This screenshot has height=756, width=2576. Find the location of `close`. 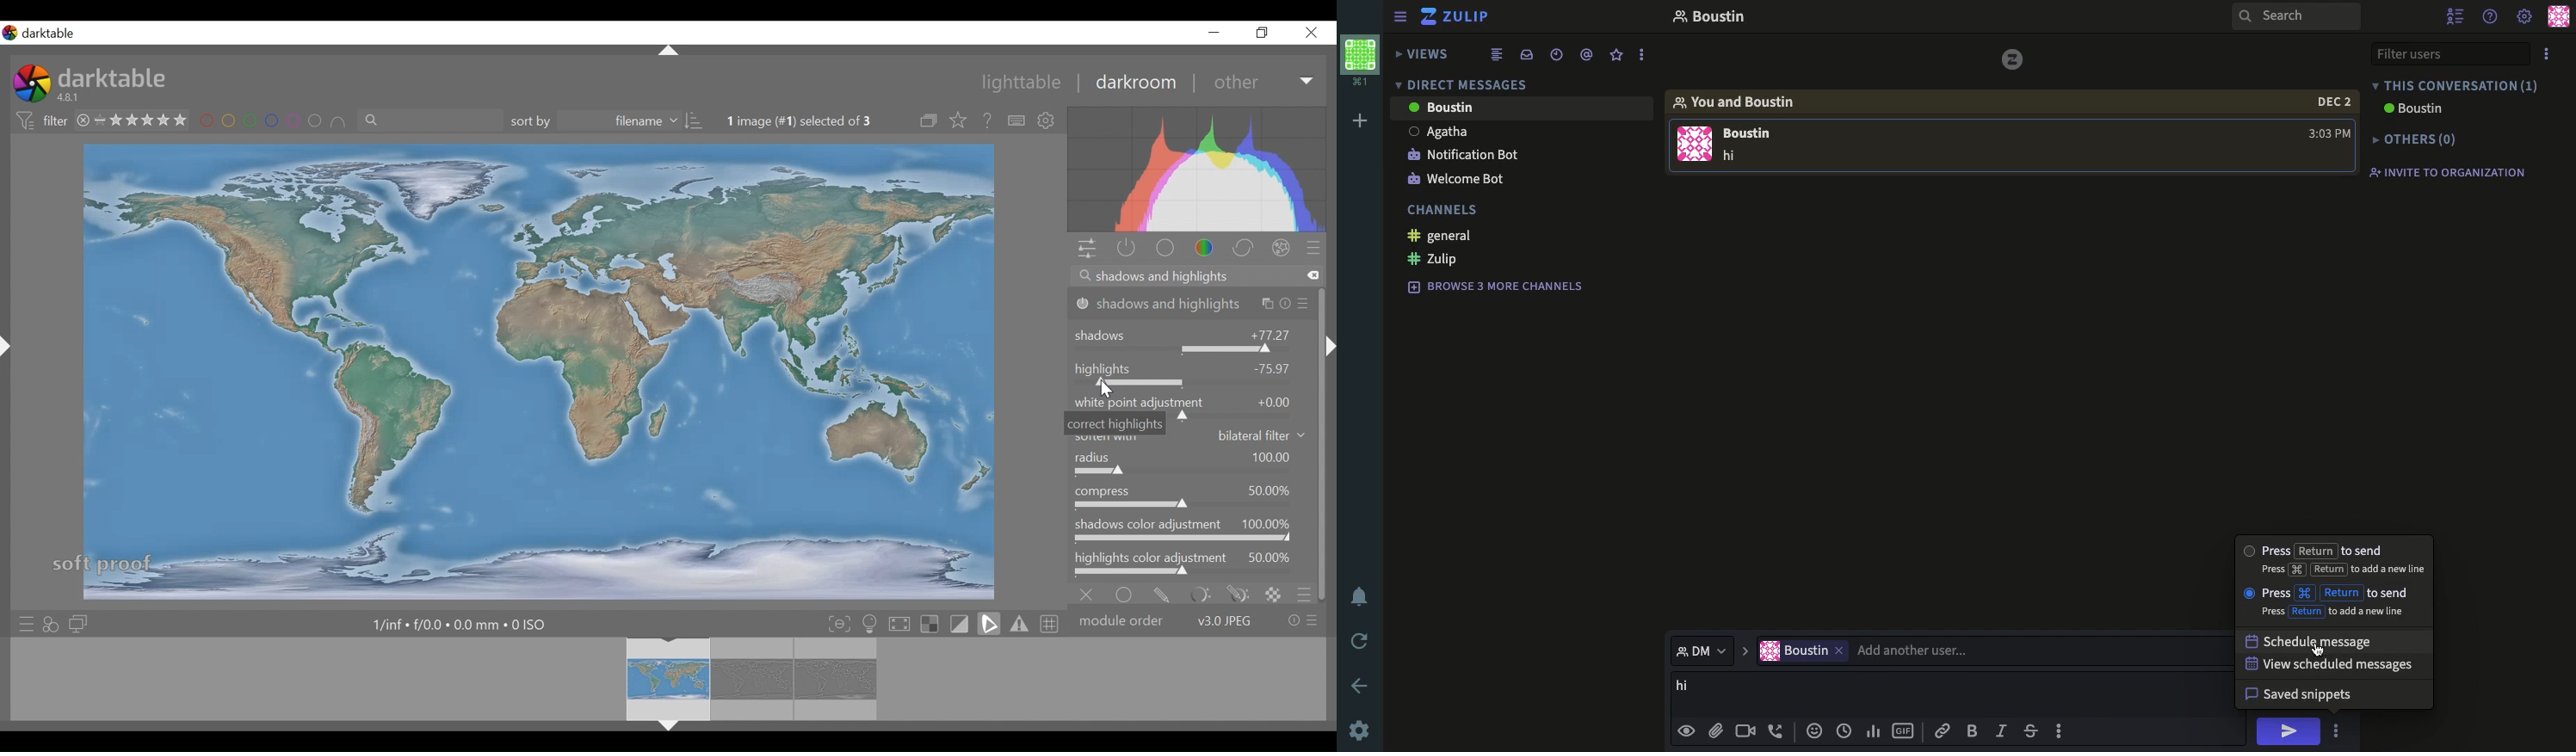

close is located at coordinates (1314, 33).